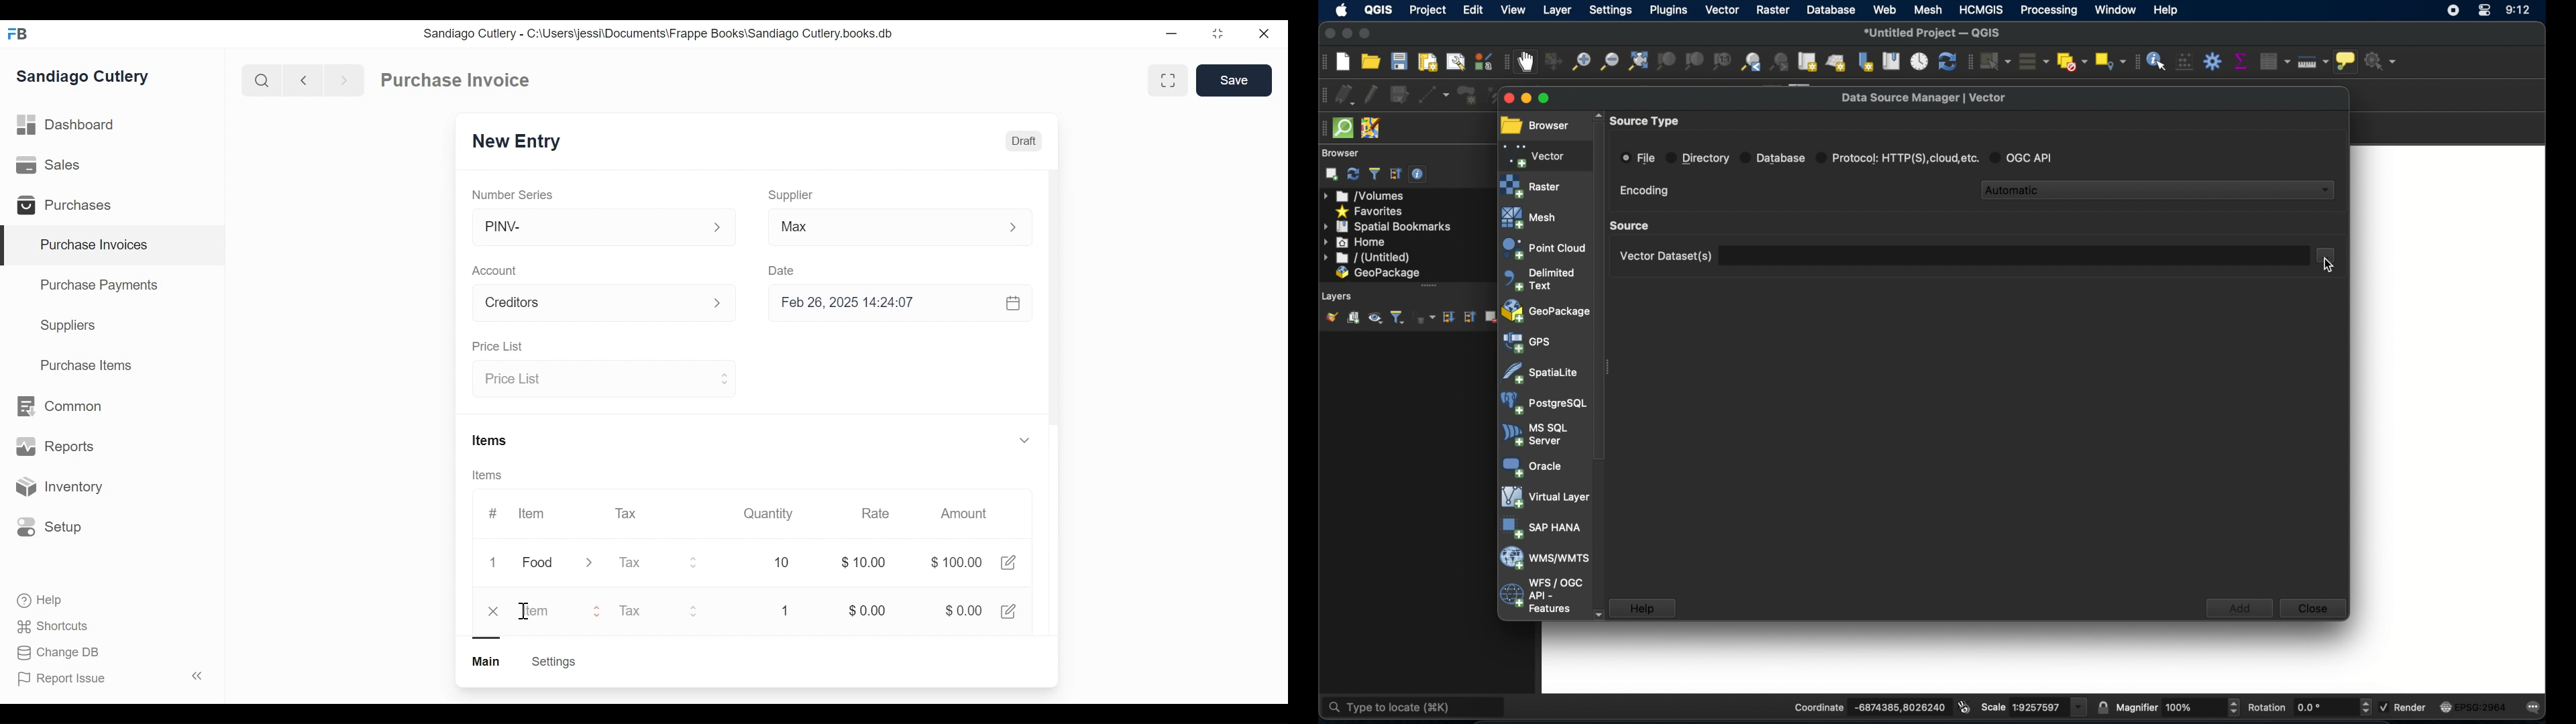  Describe the element at coordinates (1371, 210) in the screenshot. I see `favorites` at that location.